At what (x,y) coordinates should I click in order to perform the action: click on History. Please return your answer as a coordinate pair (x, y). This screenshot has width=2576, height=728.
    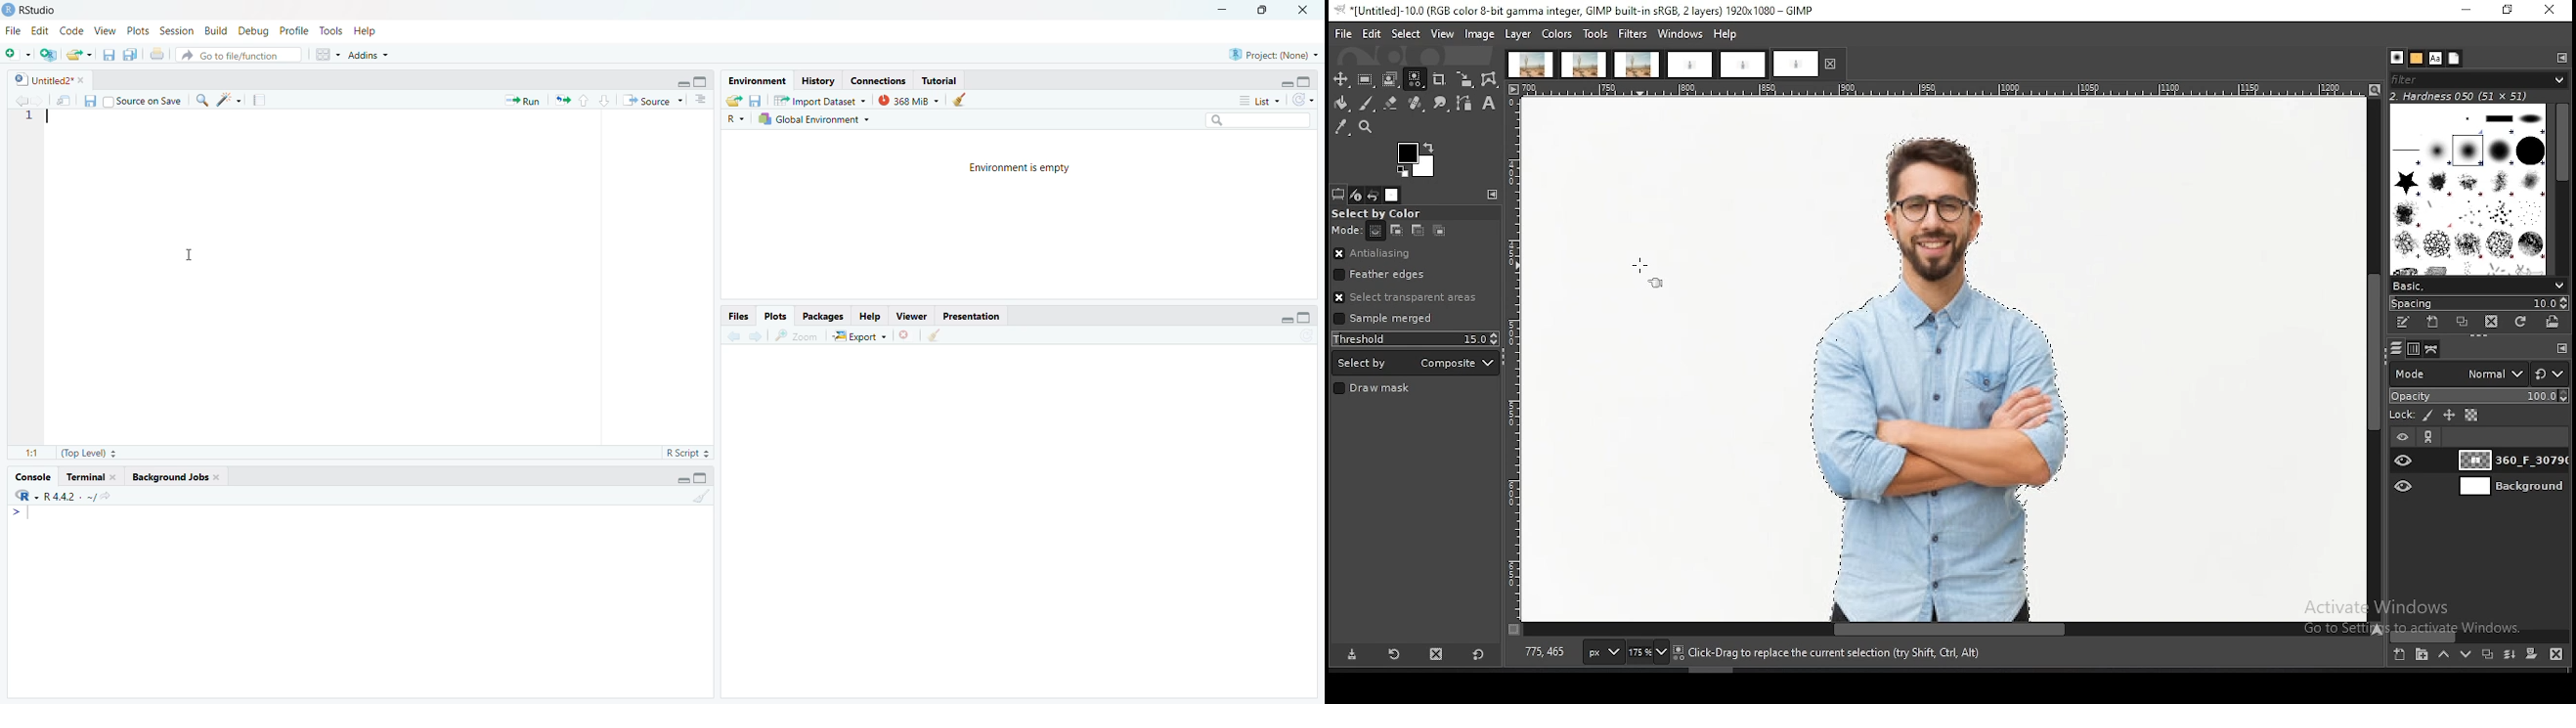
    Looking at the image, I should click on (820, 79).